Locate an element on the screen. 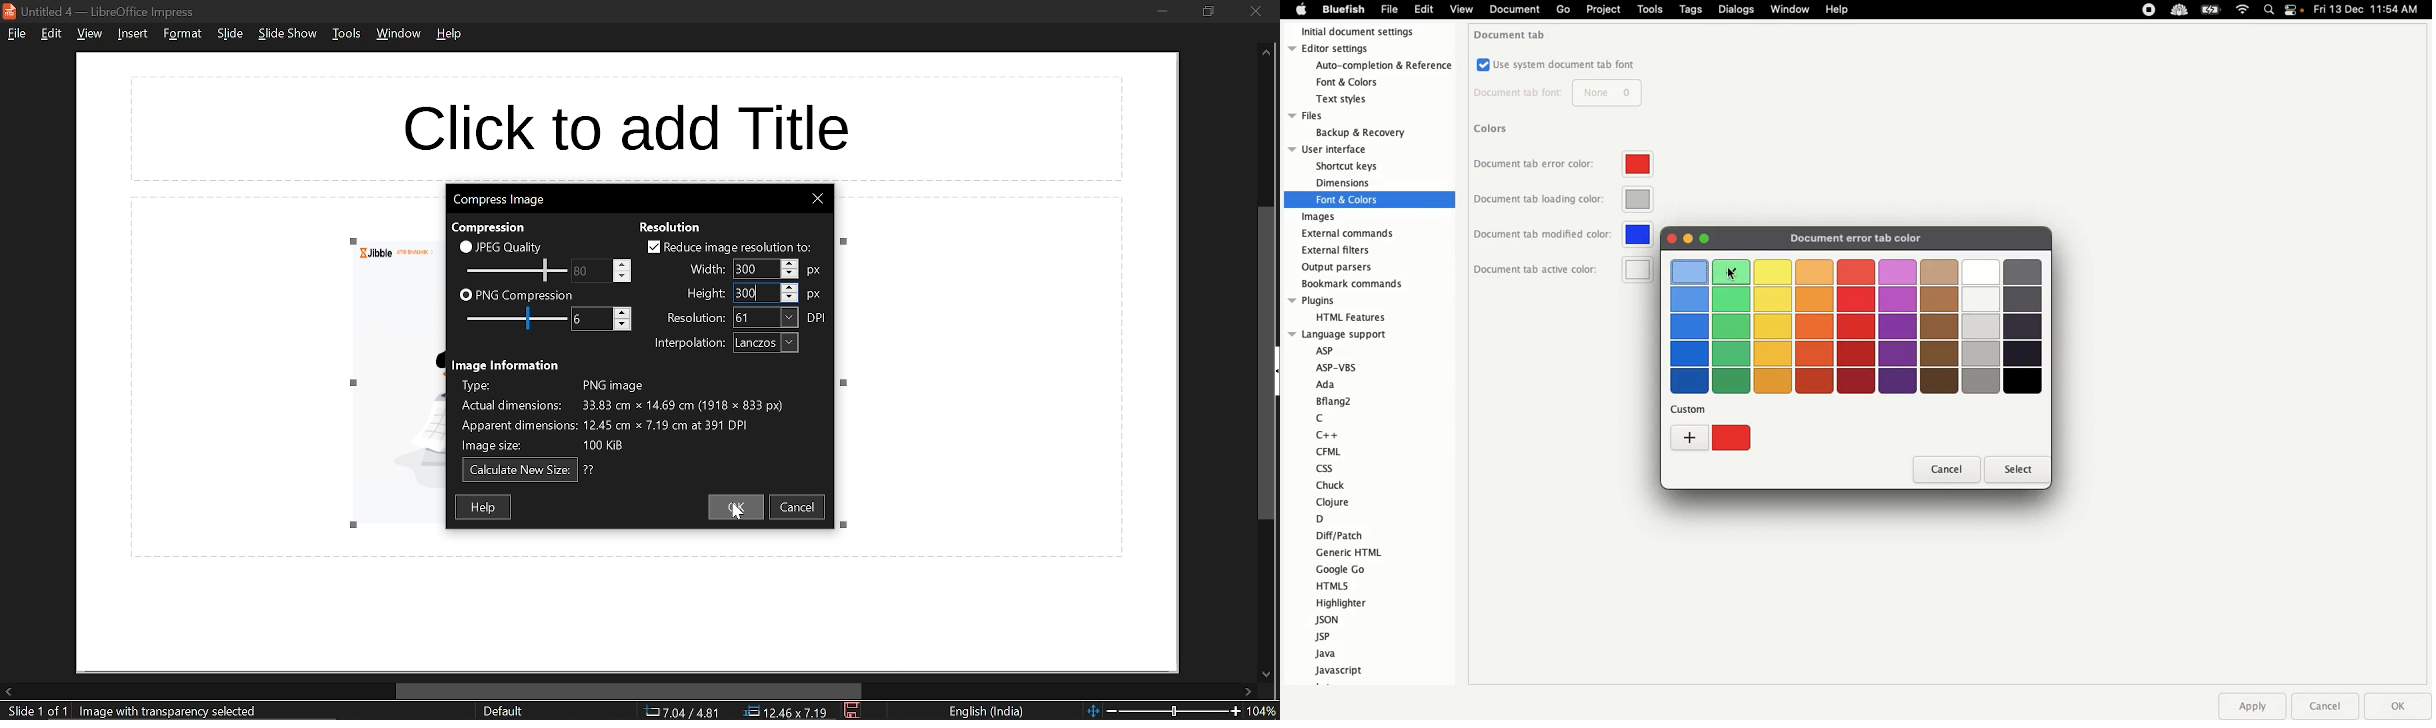 Image resolution: width=2436 pixels, height=728 pixels. Maximize is located at coordinates (1704, 238).